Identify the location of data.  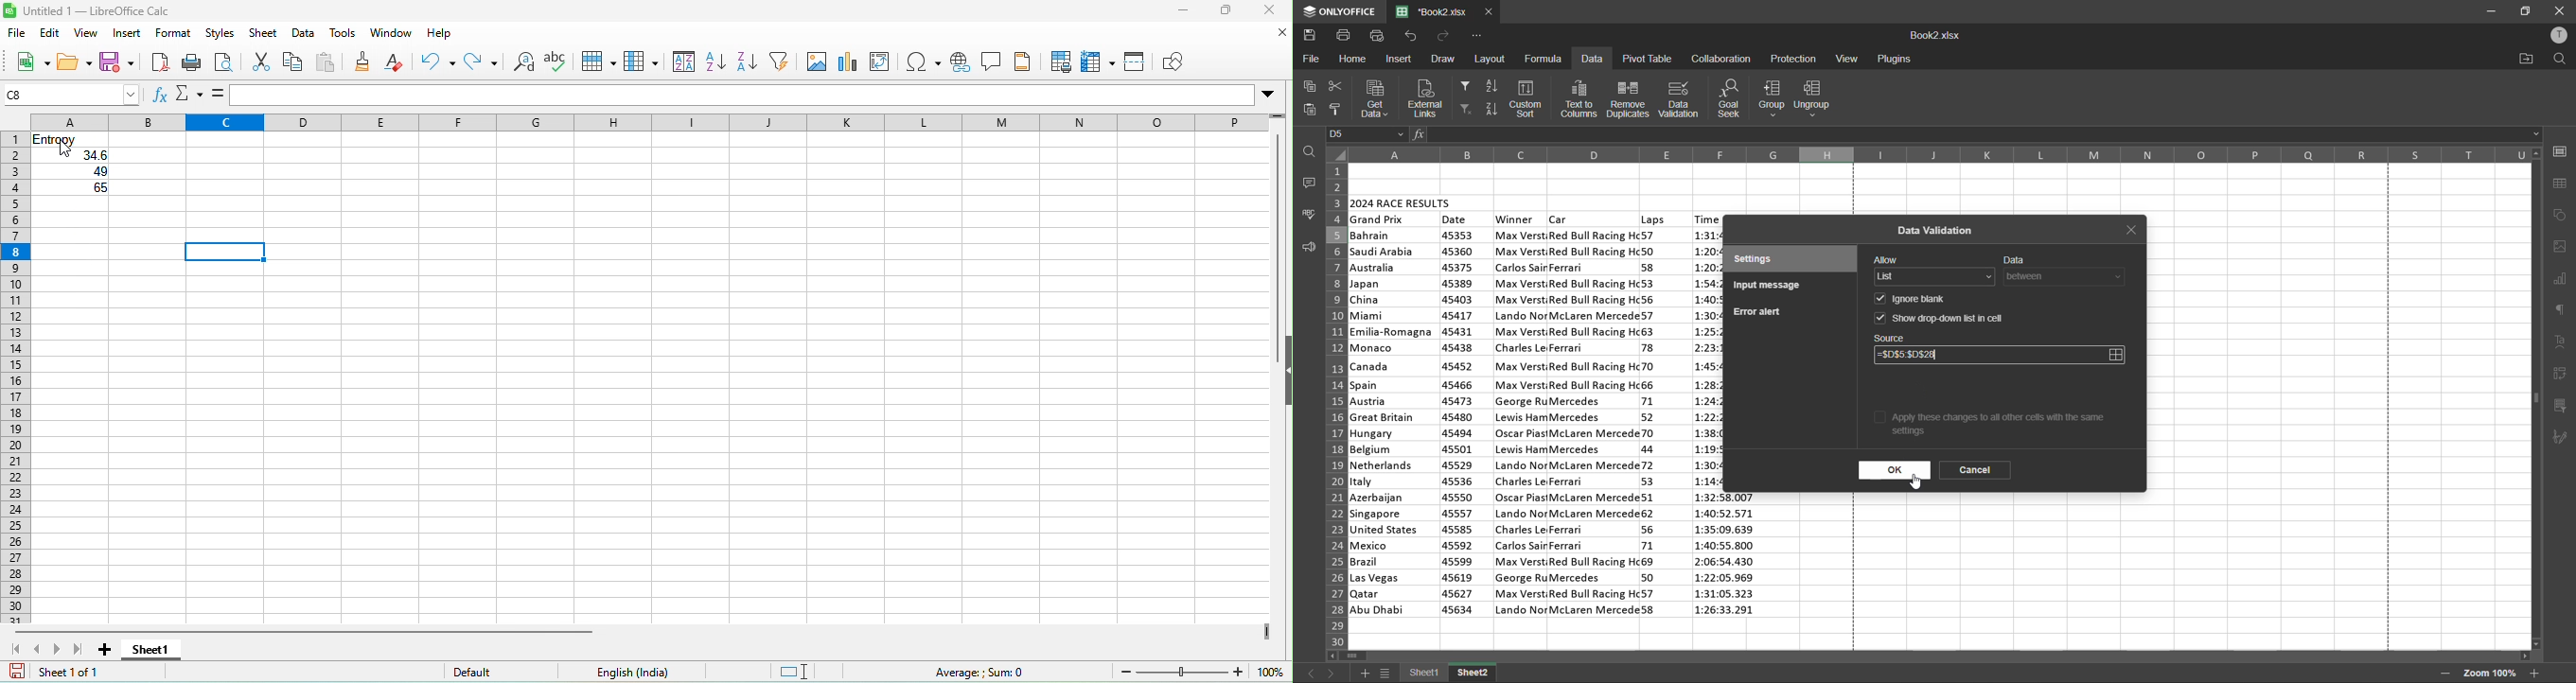
(2068, 277).